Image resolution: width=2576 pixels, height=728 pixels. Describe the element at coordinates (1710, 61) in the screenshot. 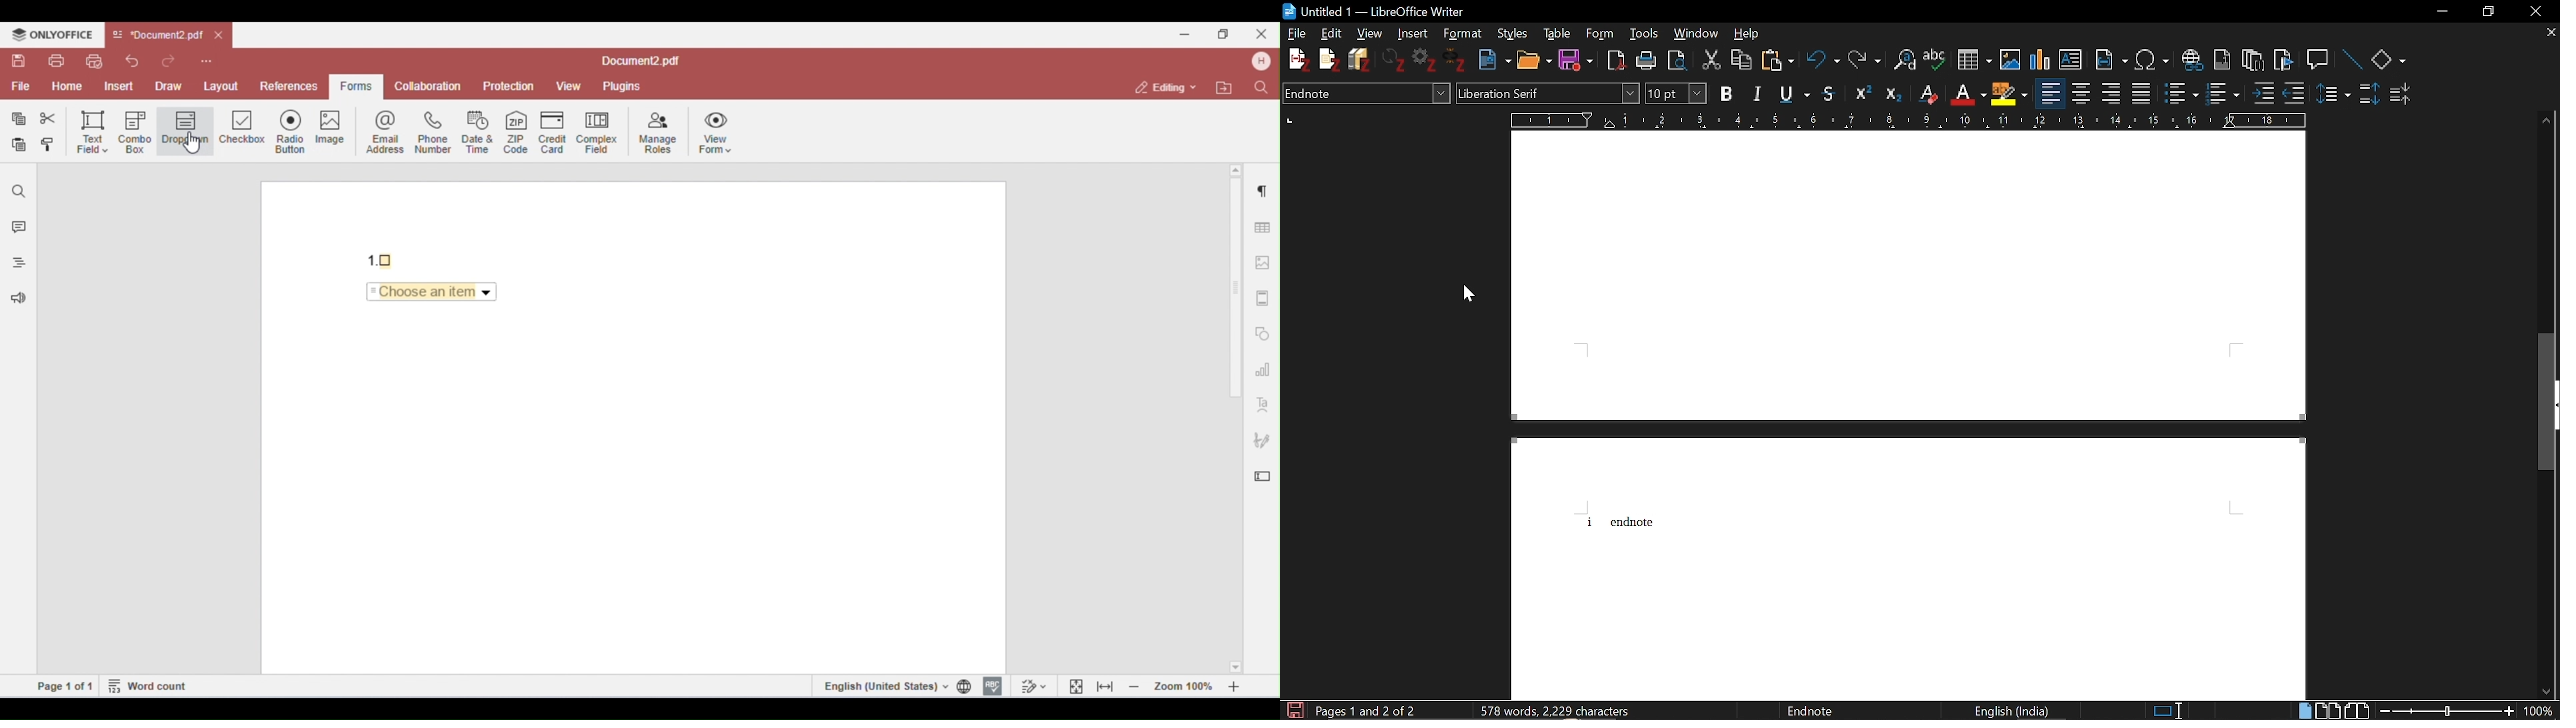

I see `Cut` at that location.